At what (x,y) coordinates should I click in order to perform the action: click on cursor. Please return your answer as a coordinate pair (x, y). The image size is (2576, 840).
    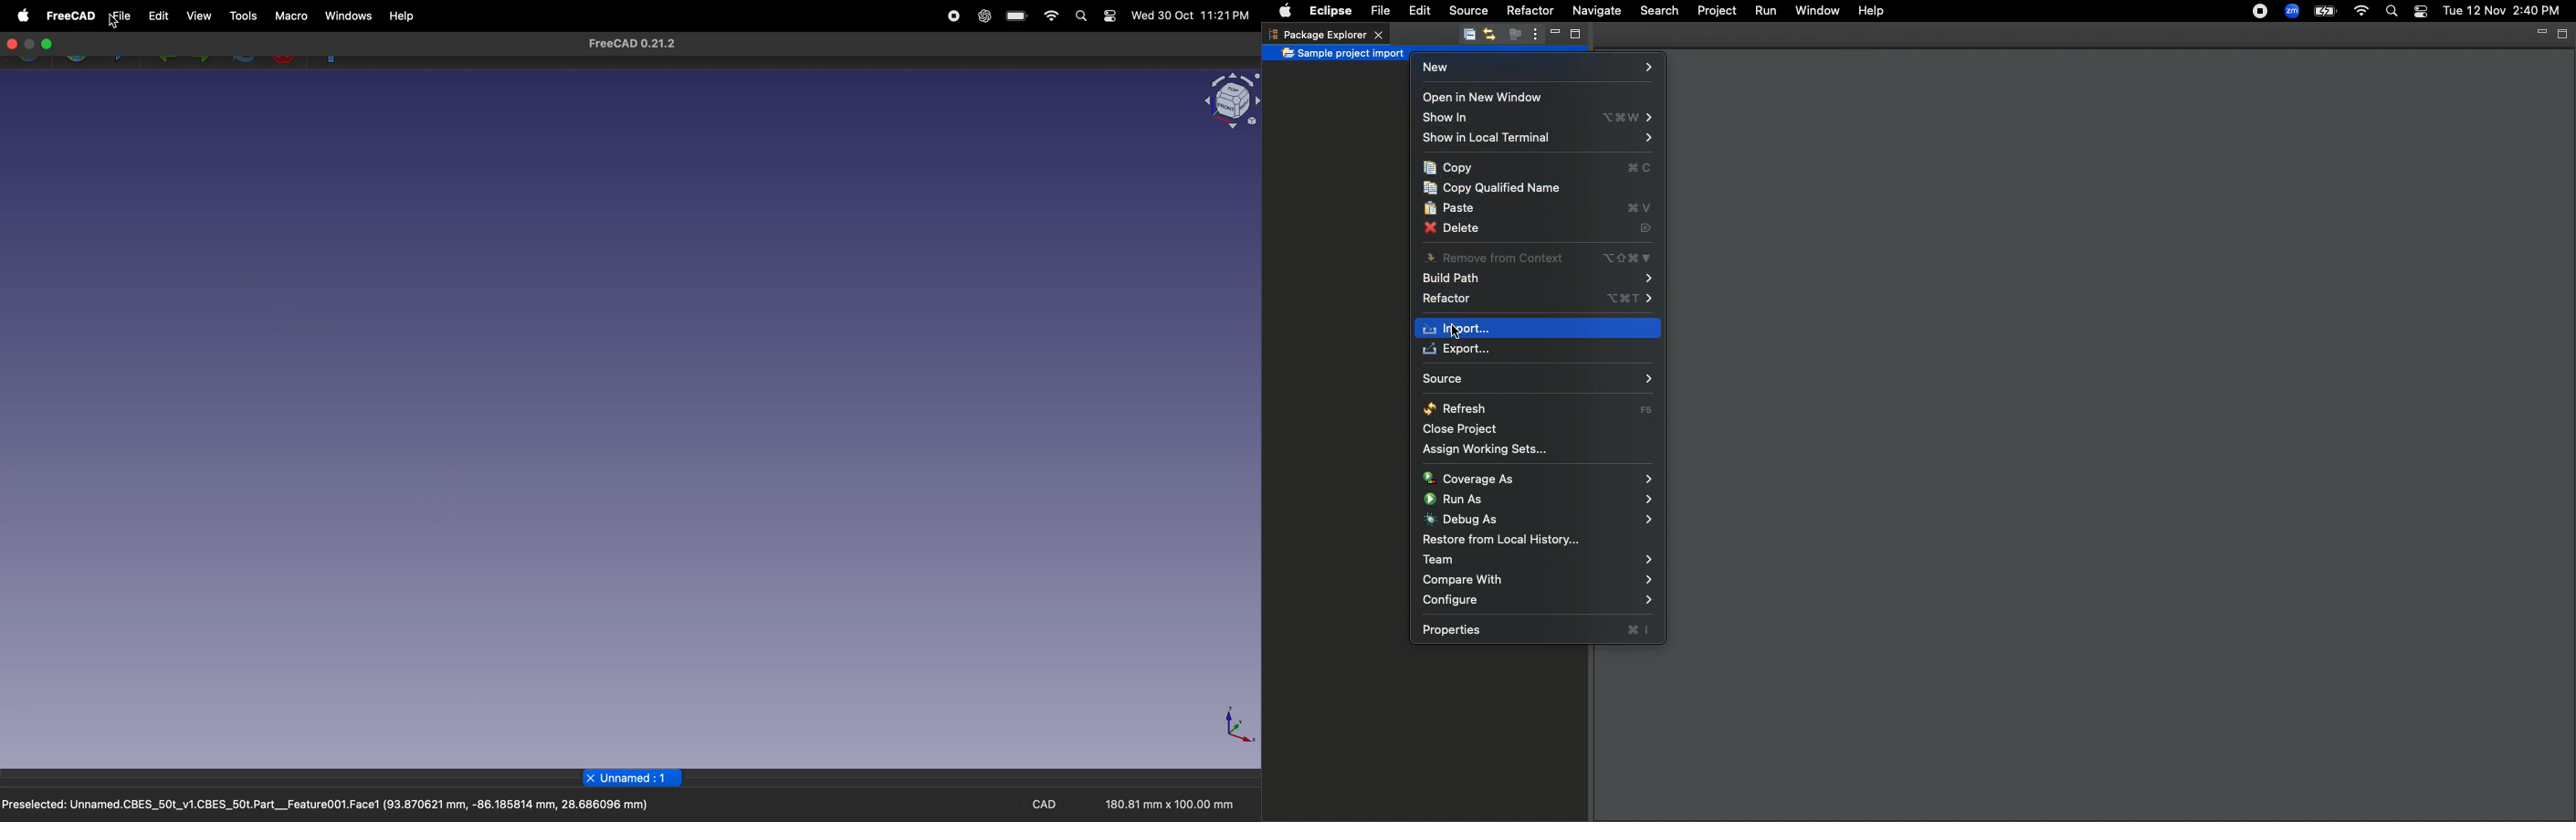
    Looking at the image, I should click on (112, 23).